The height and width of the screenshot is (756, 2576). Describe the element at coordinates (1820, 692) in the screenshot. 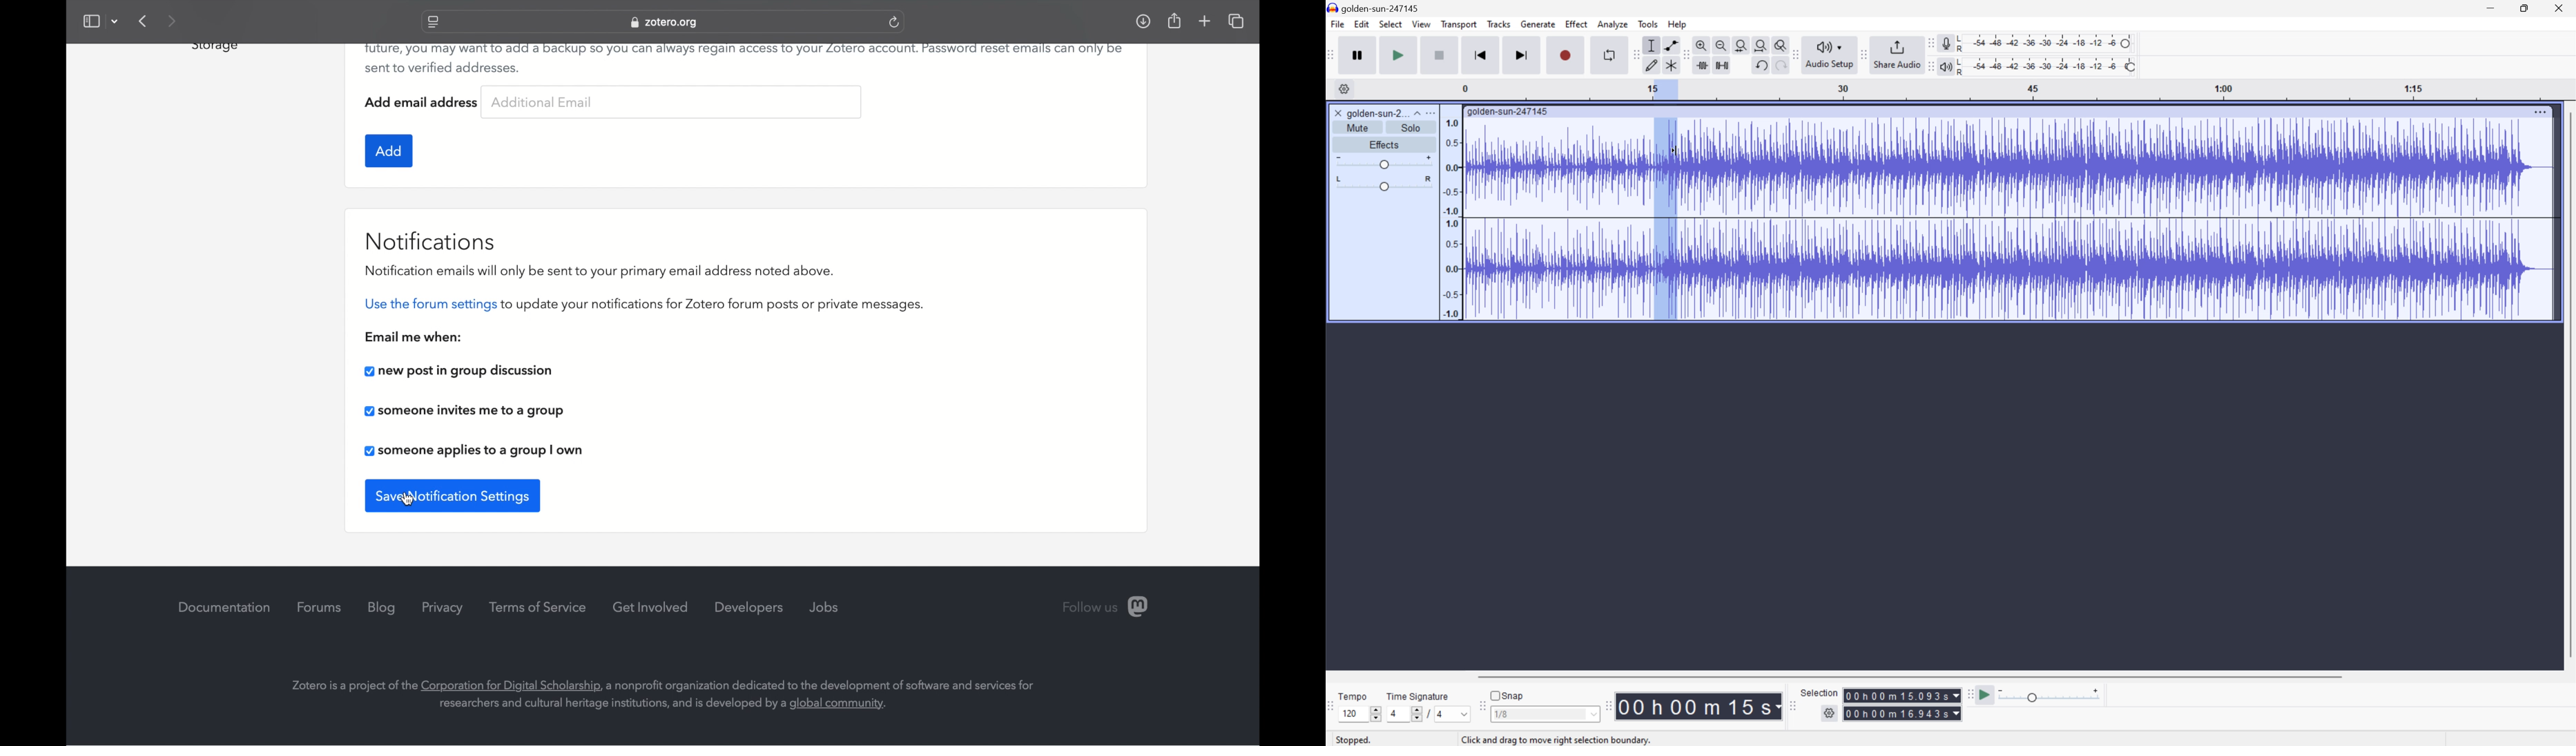

I see `Selection` at that location.